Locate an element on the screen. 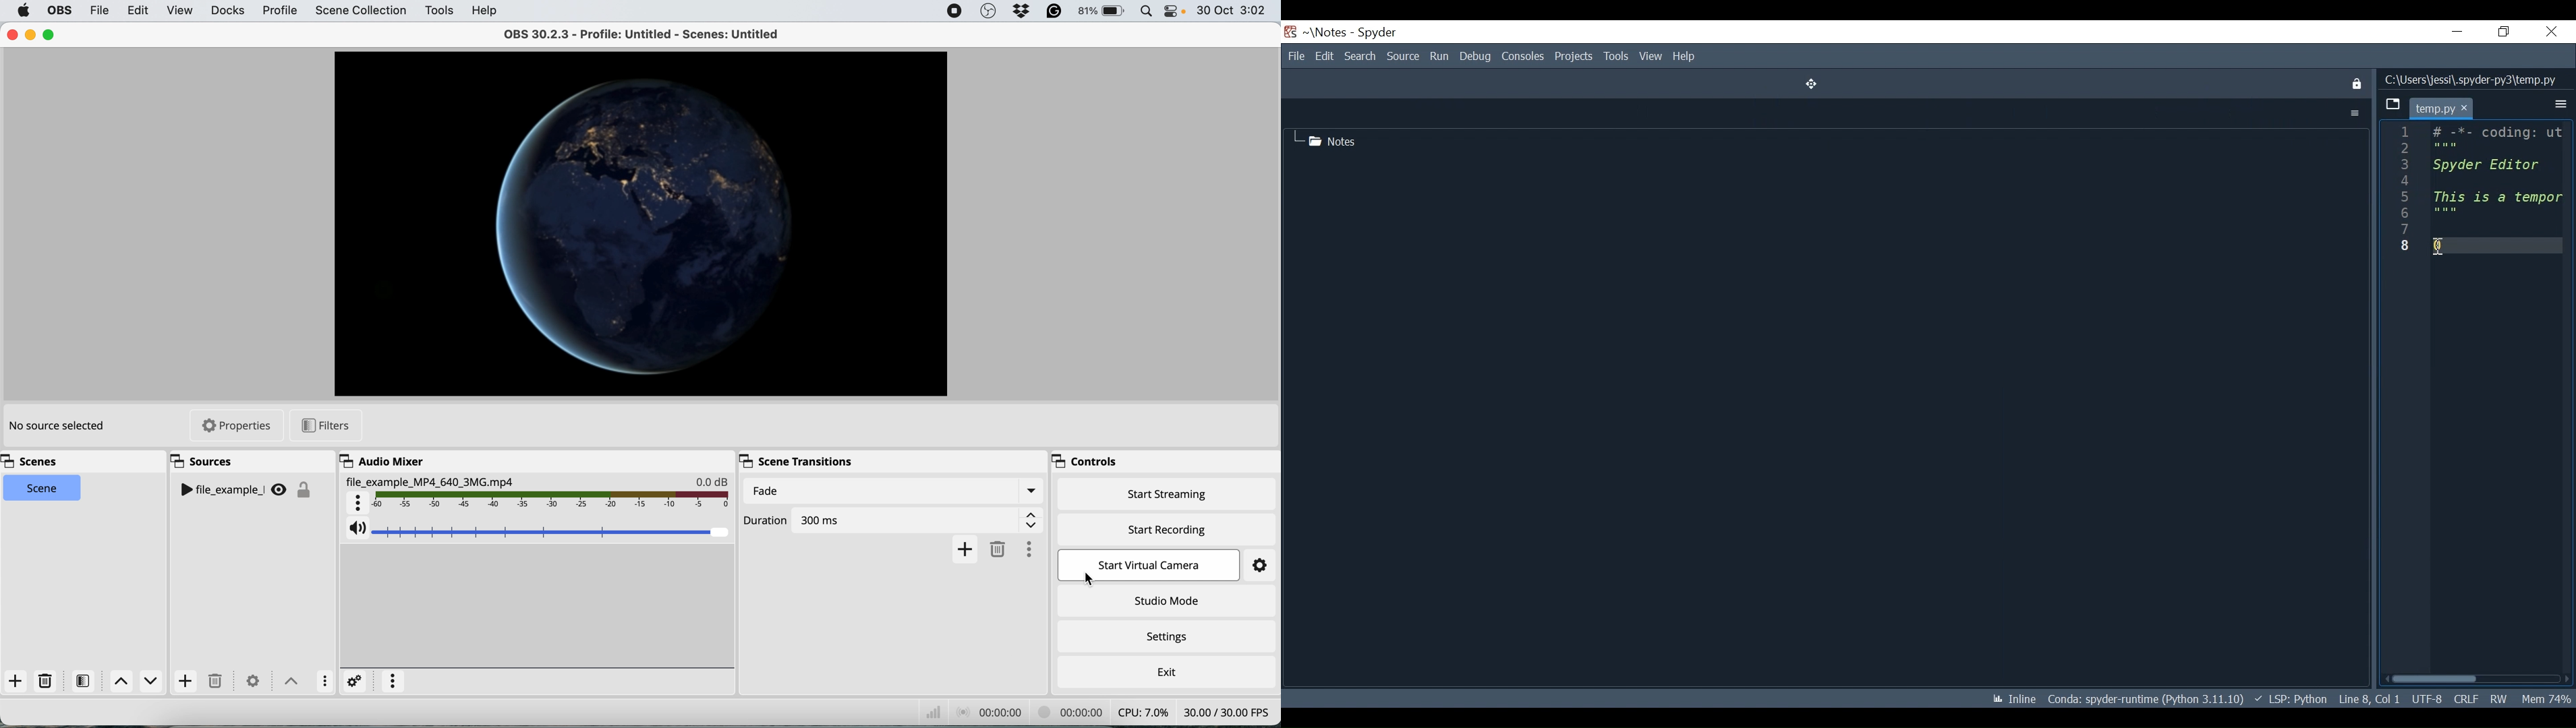 The width and height of the screenshot is (2576, 728). Close is located at coordinates (2552, 32).